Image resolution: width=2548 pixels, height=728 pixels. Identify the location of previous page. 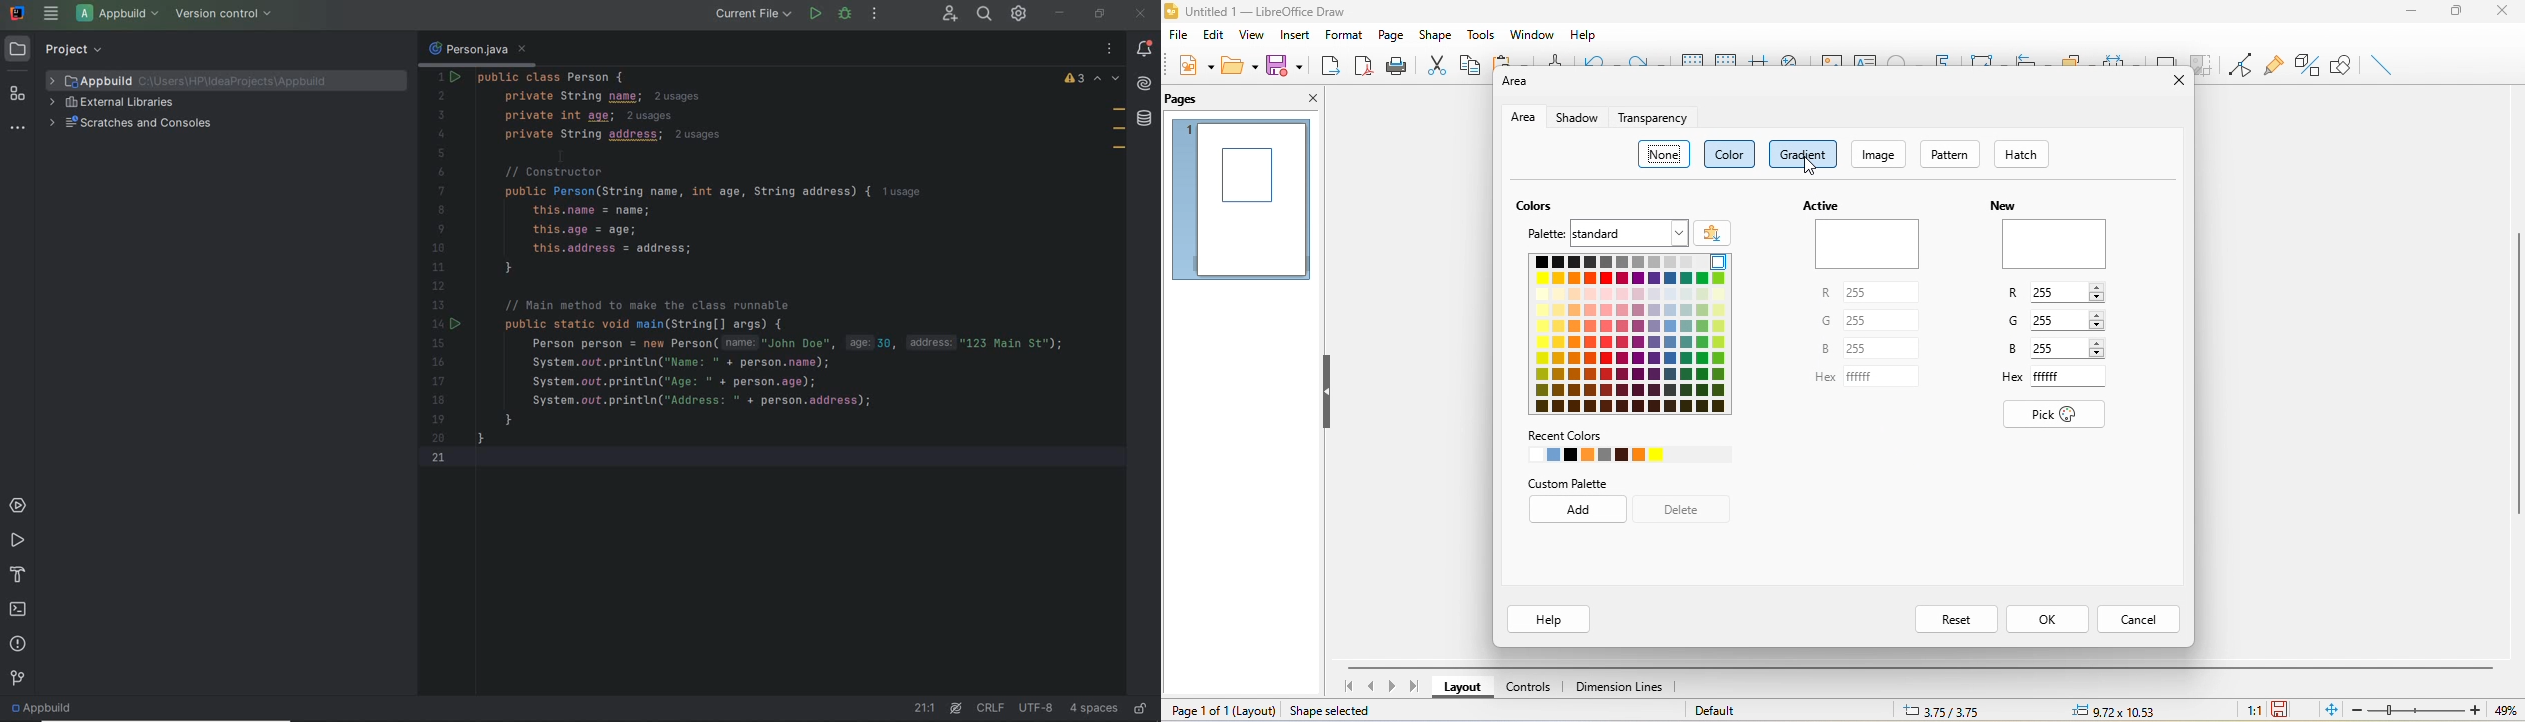
(1369, 686).